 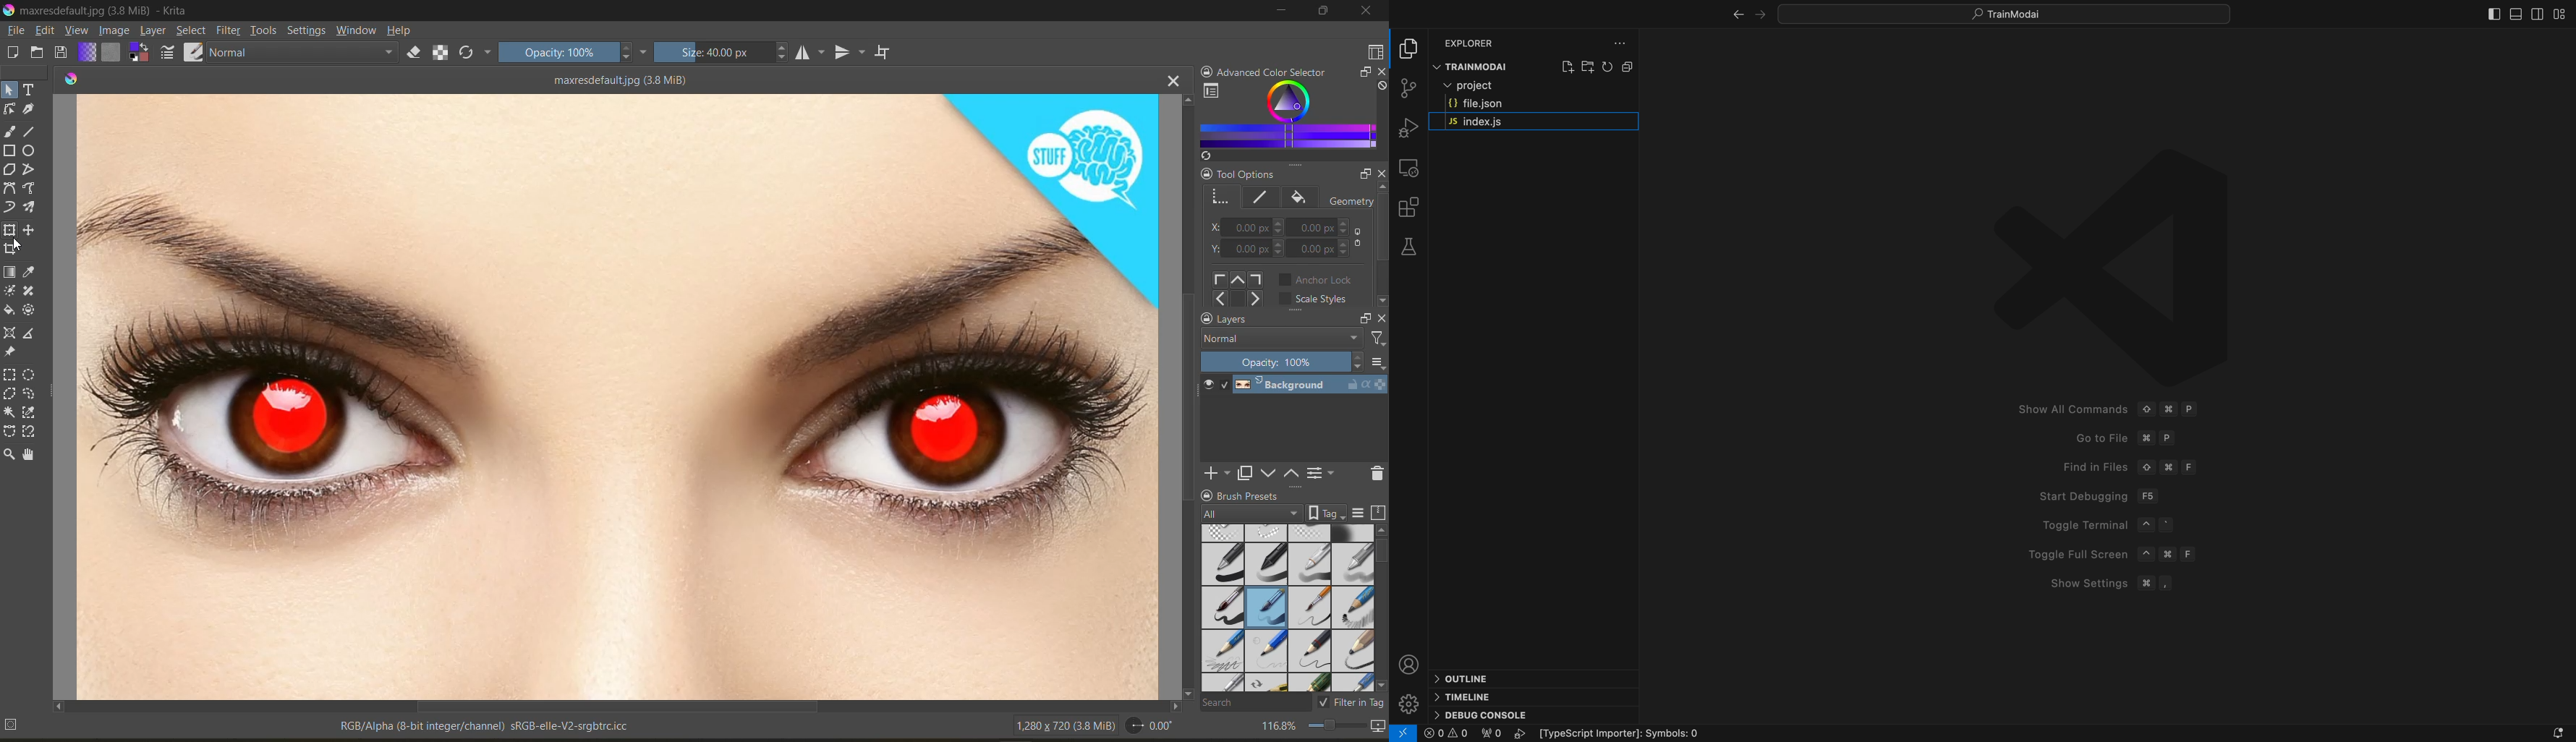 I want to click on fill, so click(x=1300, y=198).